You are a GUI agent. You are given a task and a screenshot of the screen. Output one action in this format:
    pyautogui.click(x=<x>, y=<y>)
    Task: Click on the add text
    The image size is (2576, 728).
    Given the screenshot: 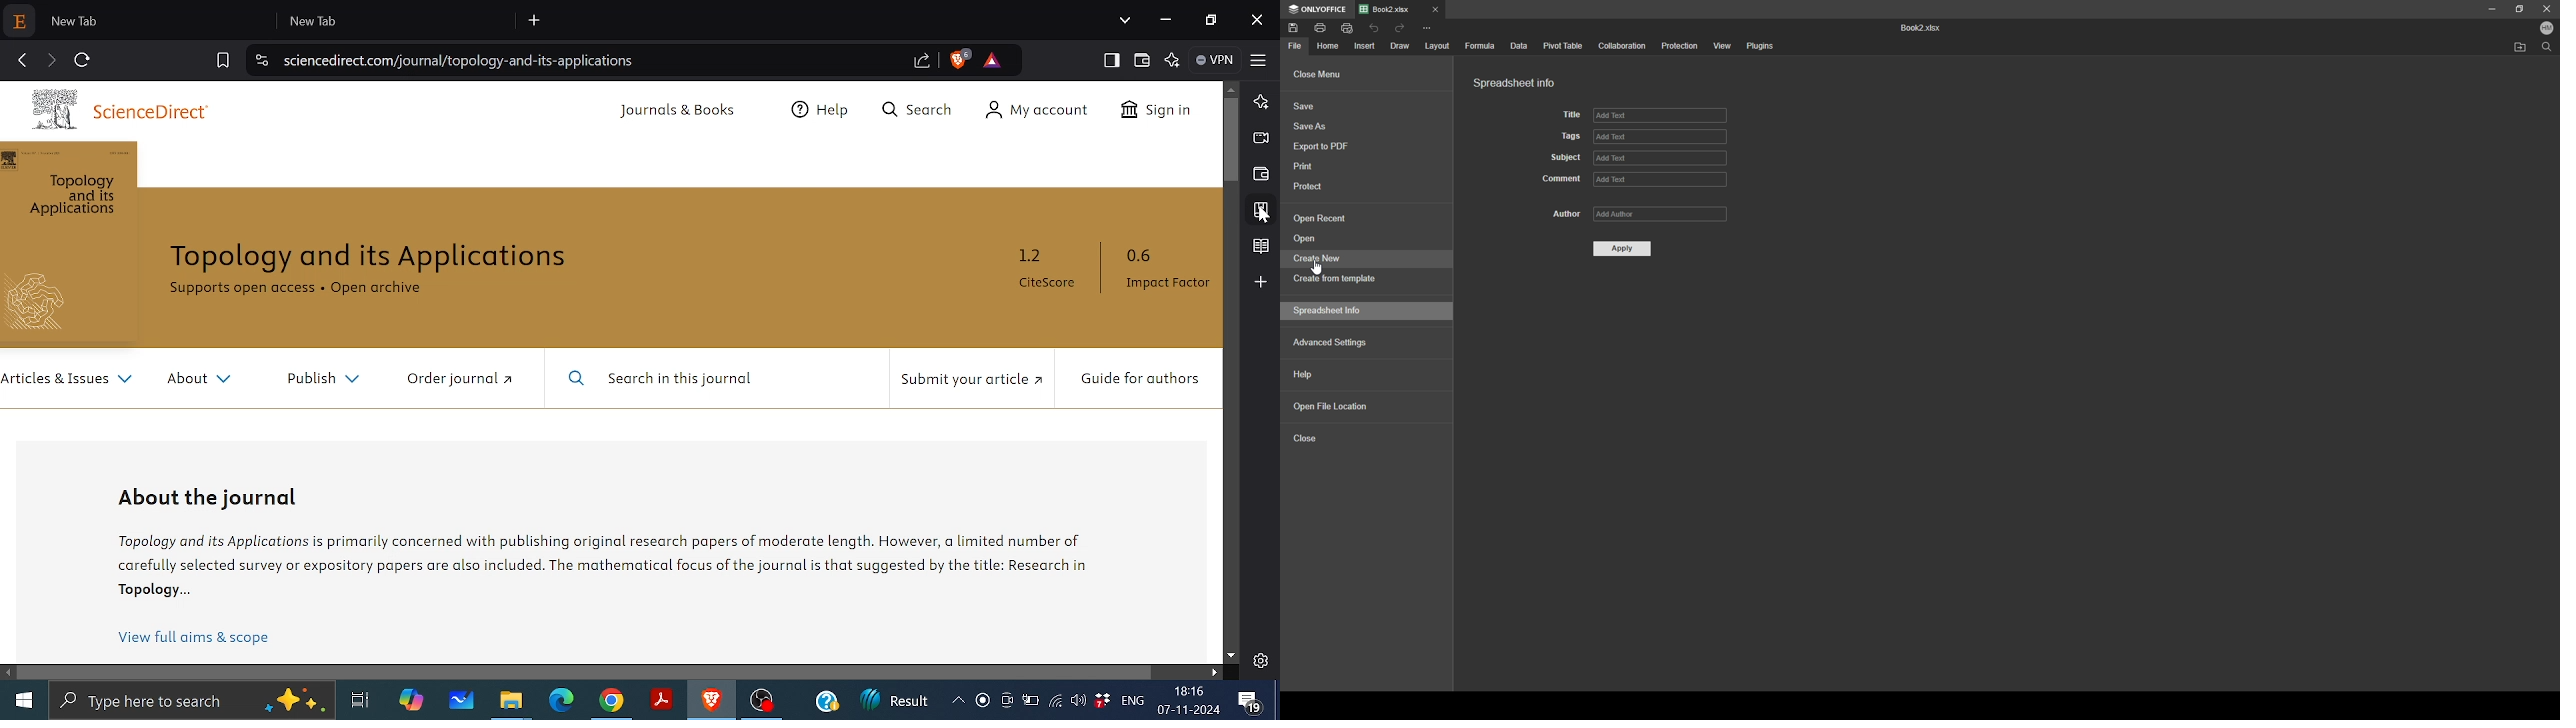 What is the action you would take?
    pyautogui.click(x=1667, y=136)
    